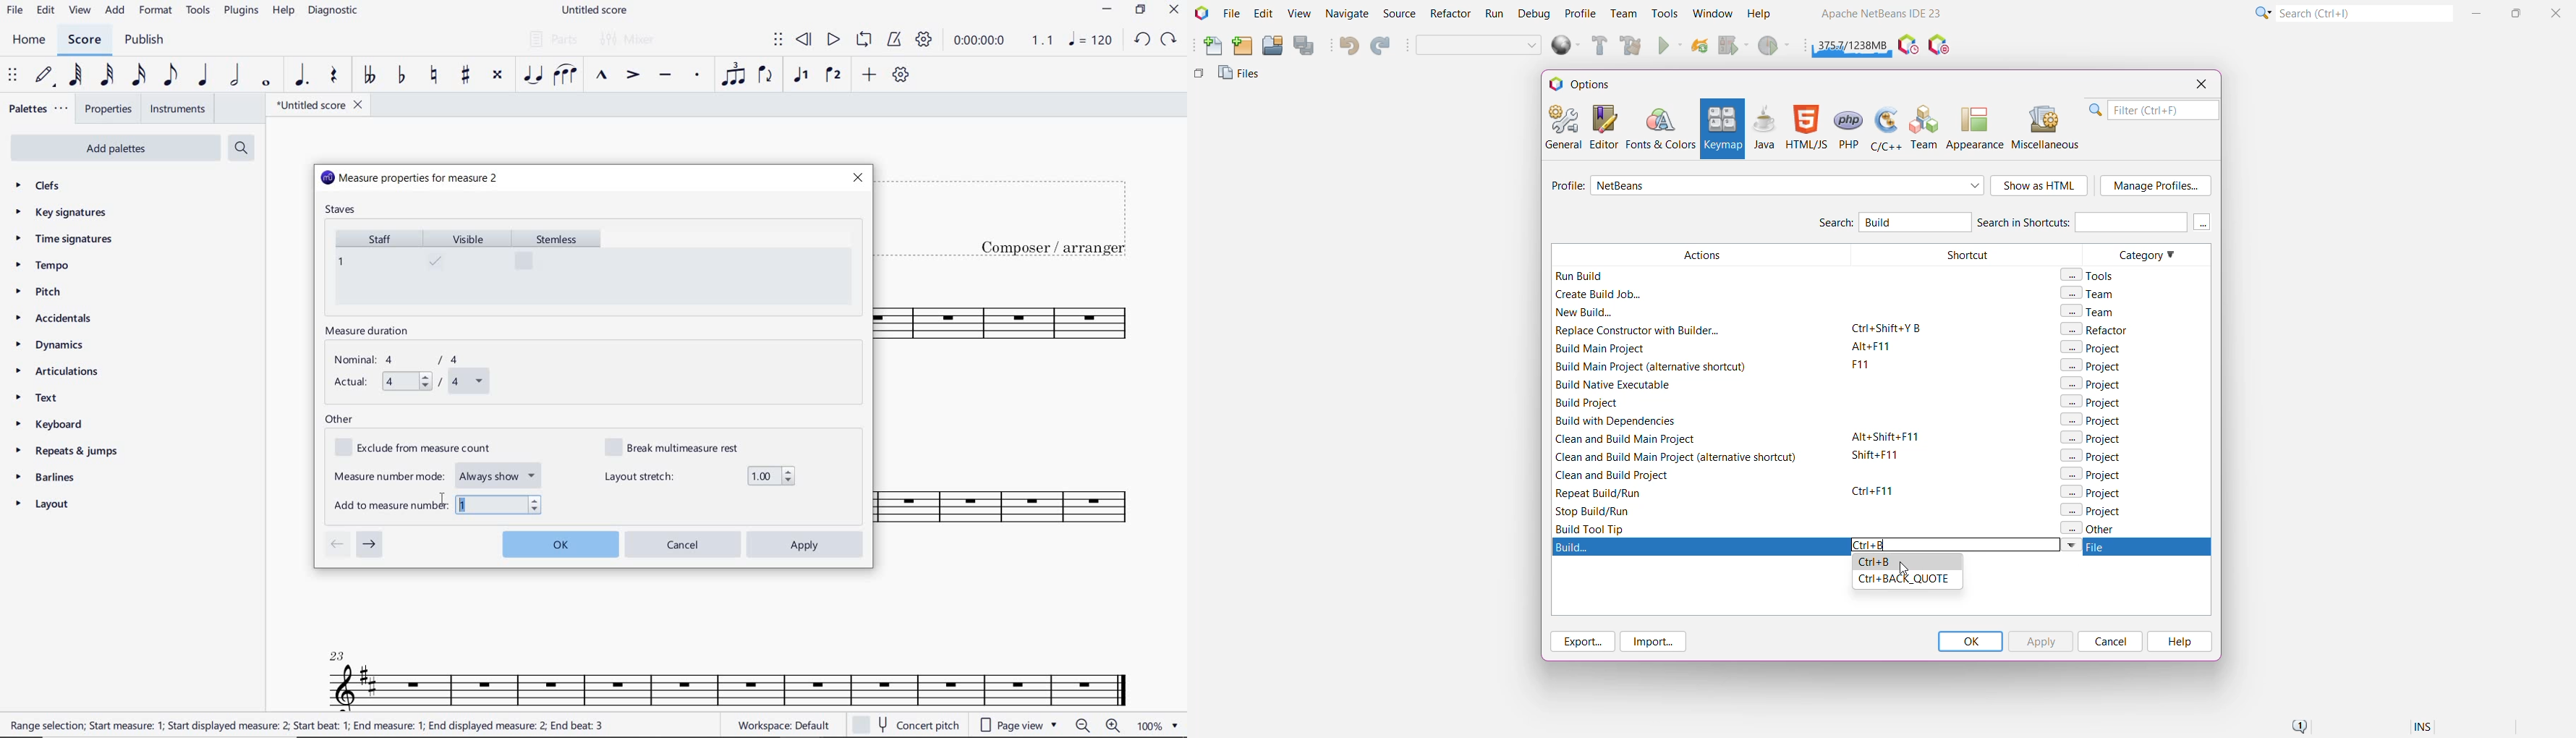 The height and width of the screenshot is (756, 2576). Describe the element at coordinates (158, 11) in the screenshot. I see `FORMAT` at that location.